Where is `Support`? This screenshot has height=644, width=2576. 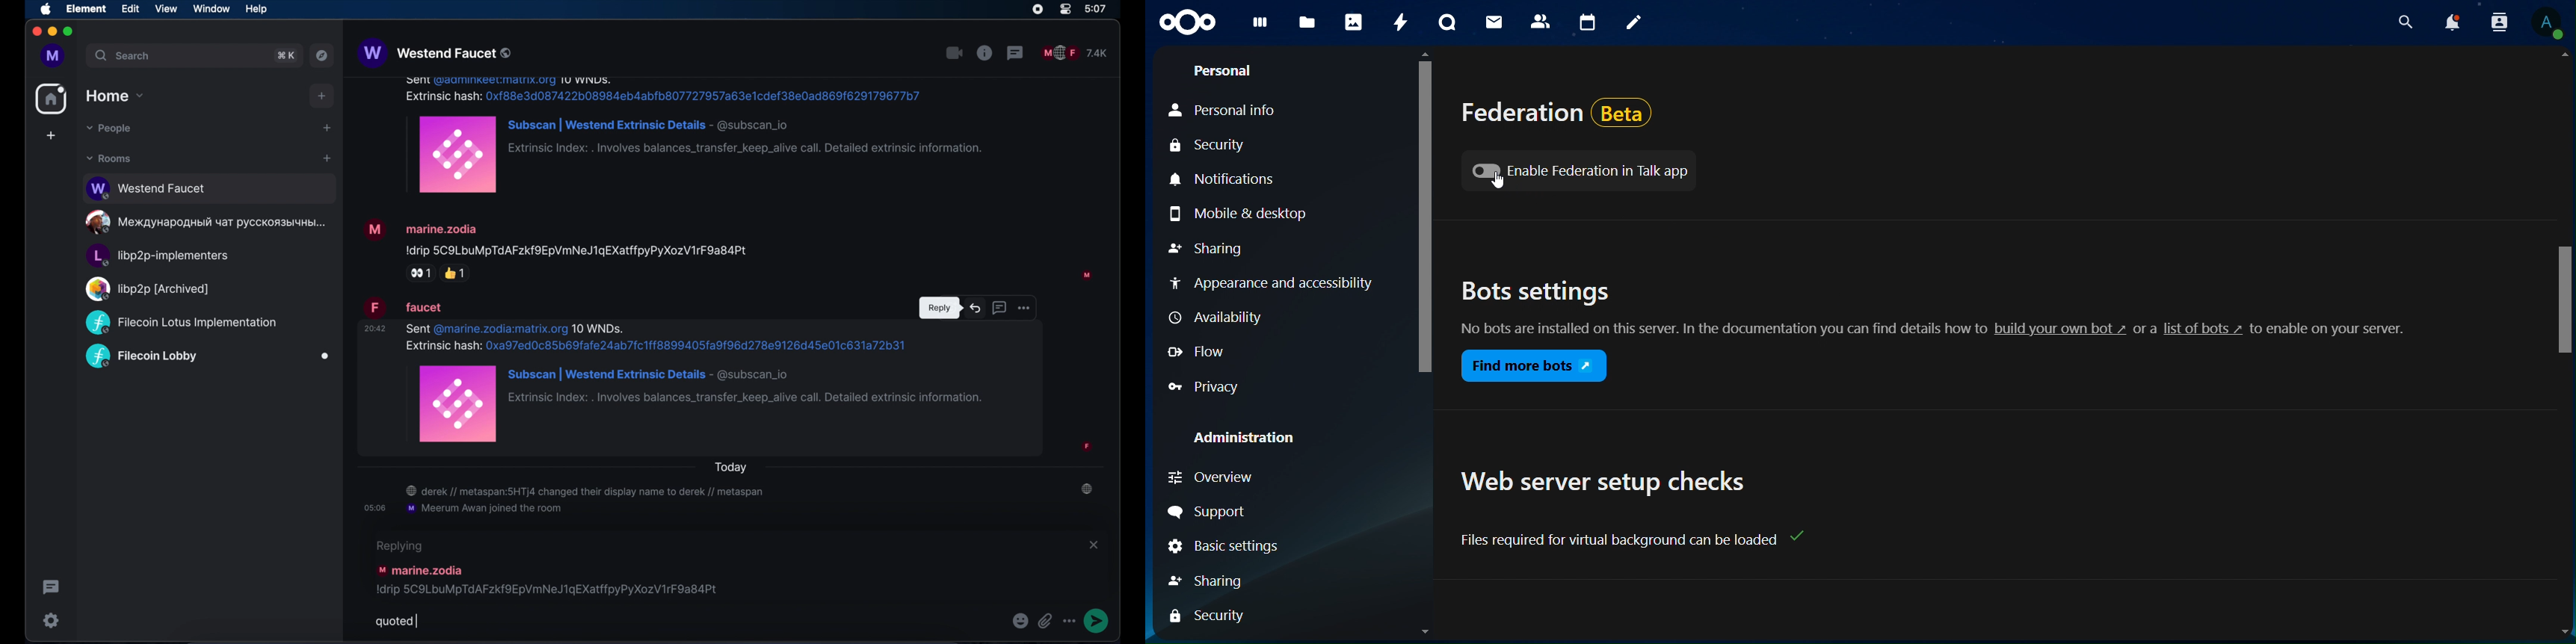 Support is located at coordinates (1211, 512).